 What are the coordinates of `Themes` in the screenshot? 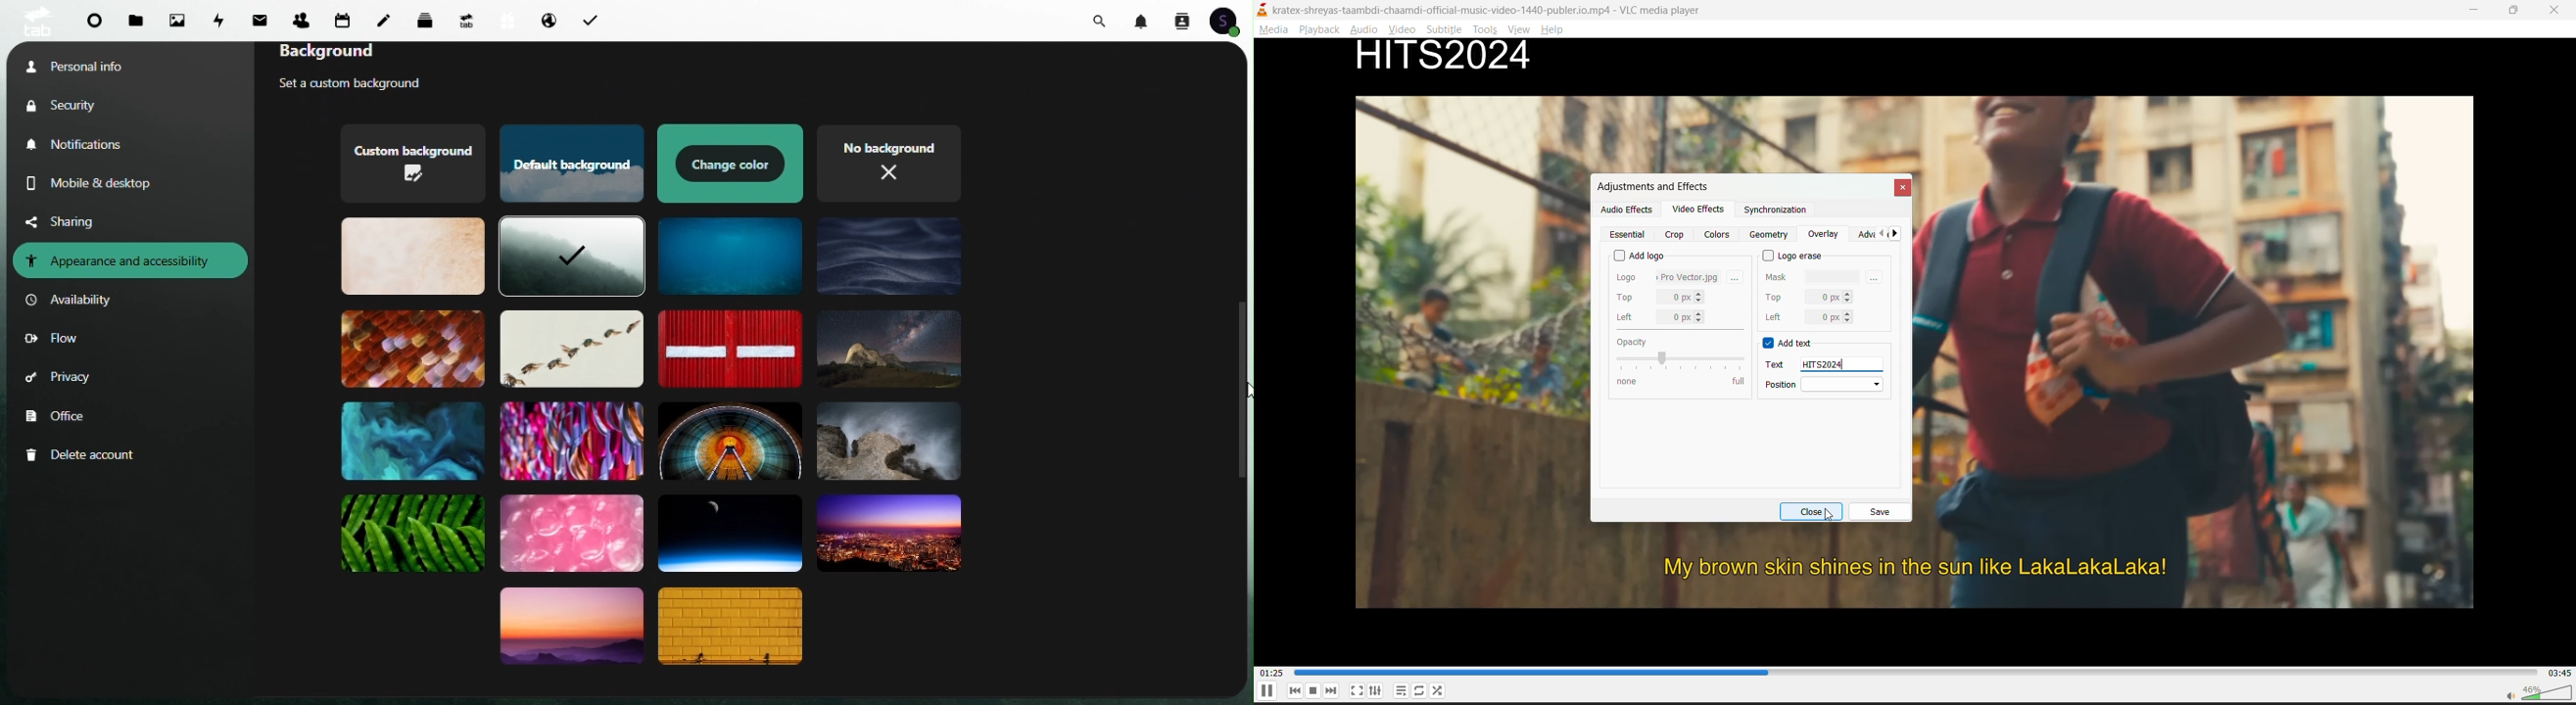 It's located at (413, 164).